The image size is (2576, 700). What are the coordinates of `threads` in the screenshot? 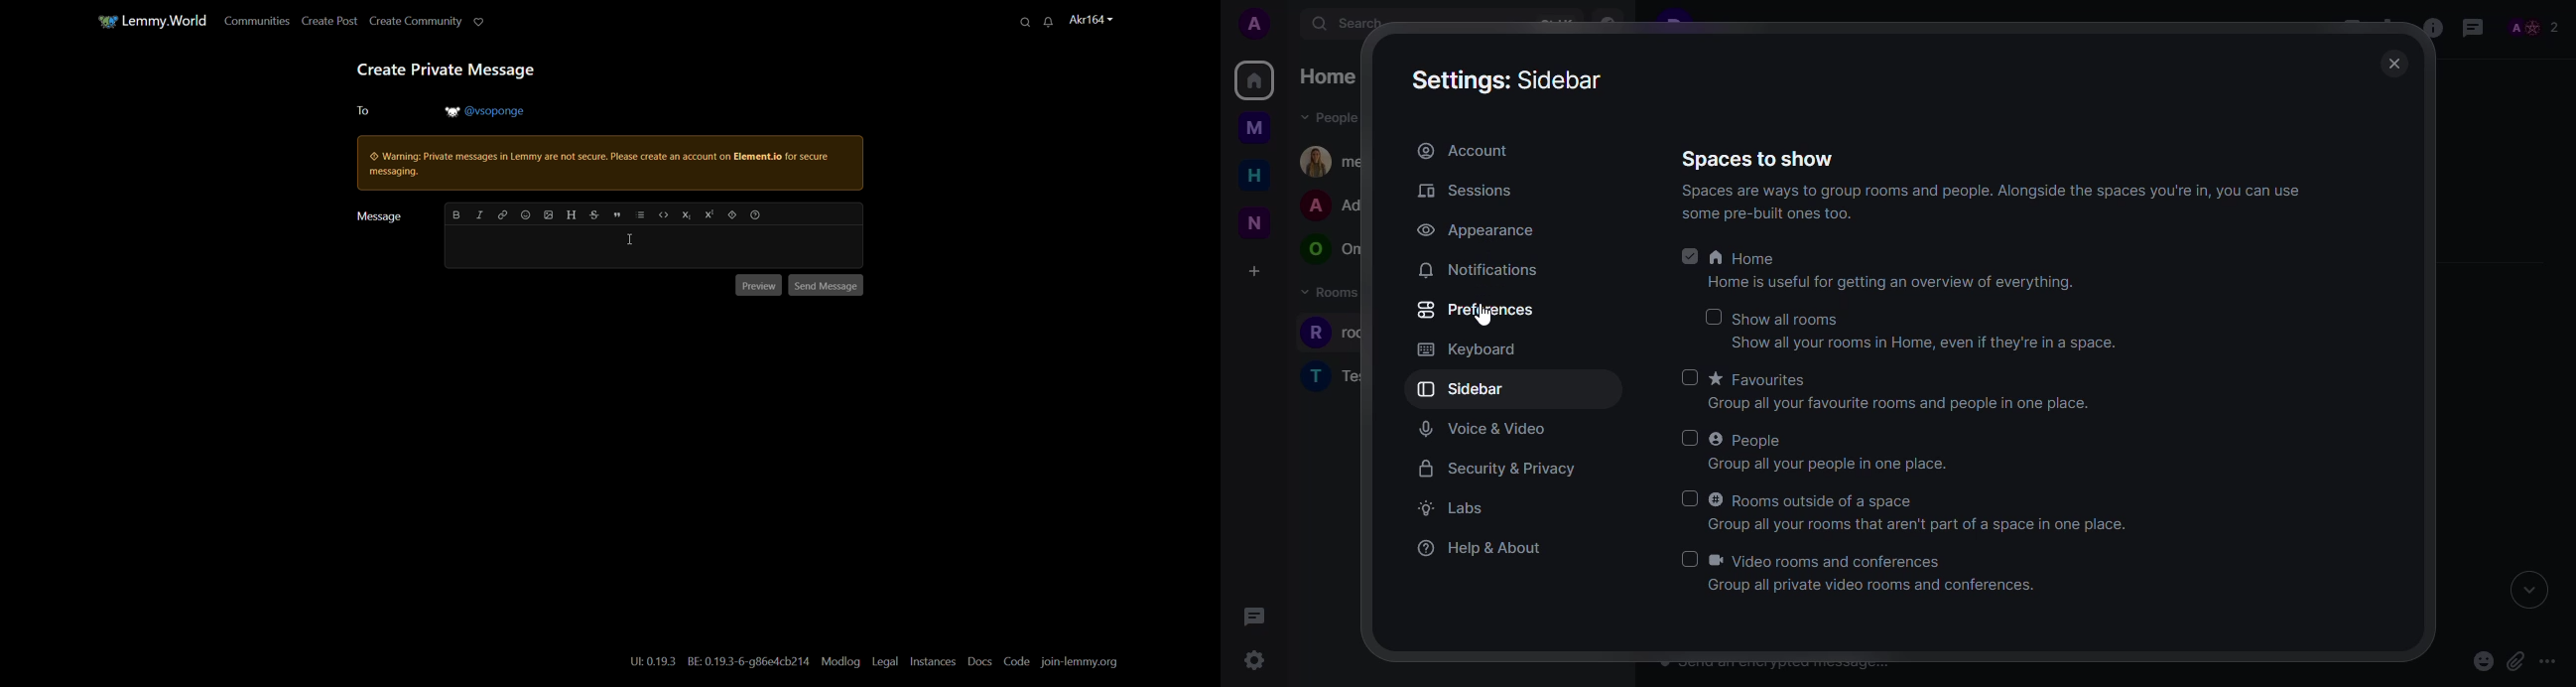 It's located at (1255, 617).